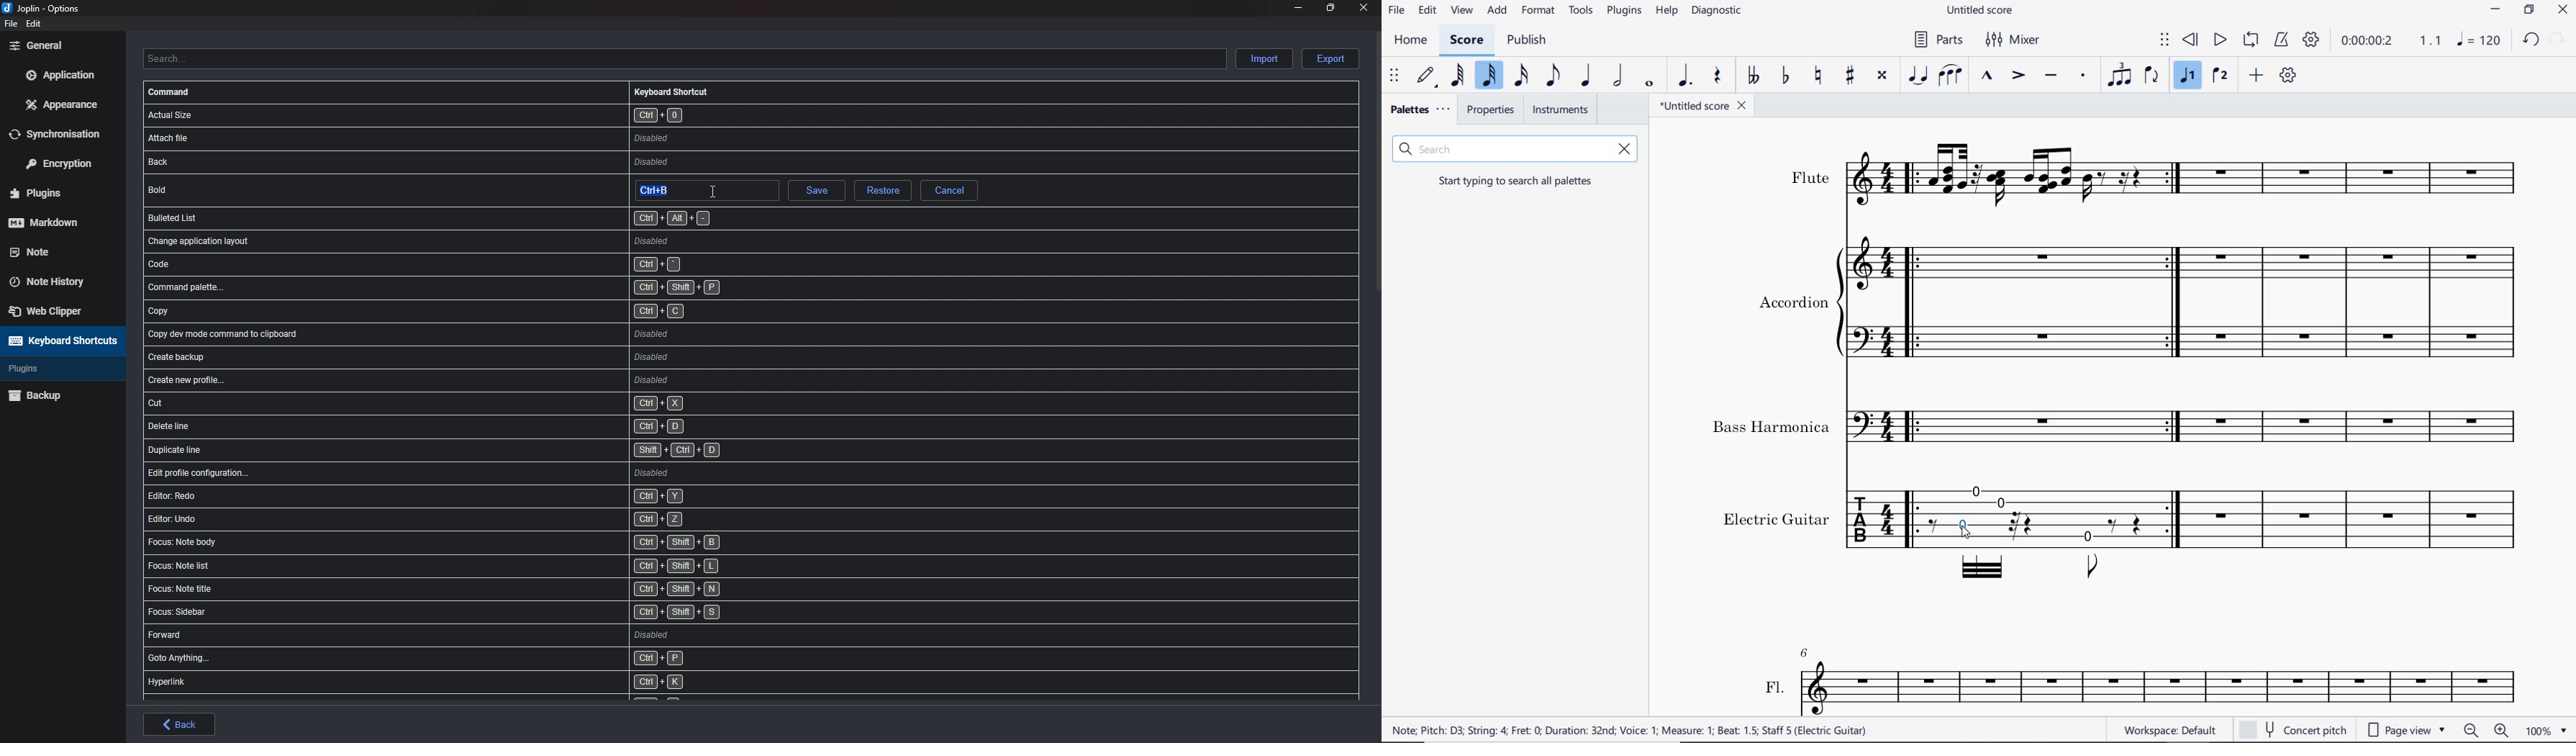 This screenshot has height=756, width=2576. I want to click on mark down, so click(55, 222).